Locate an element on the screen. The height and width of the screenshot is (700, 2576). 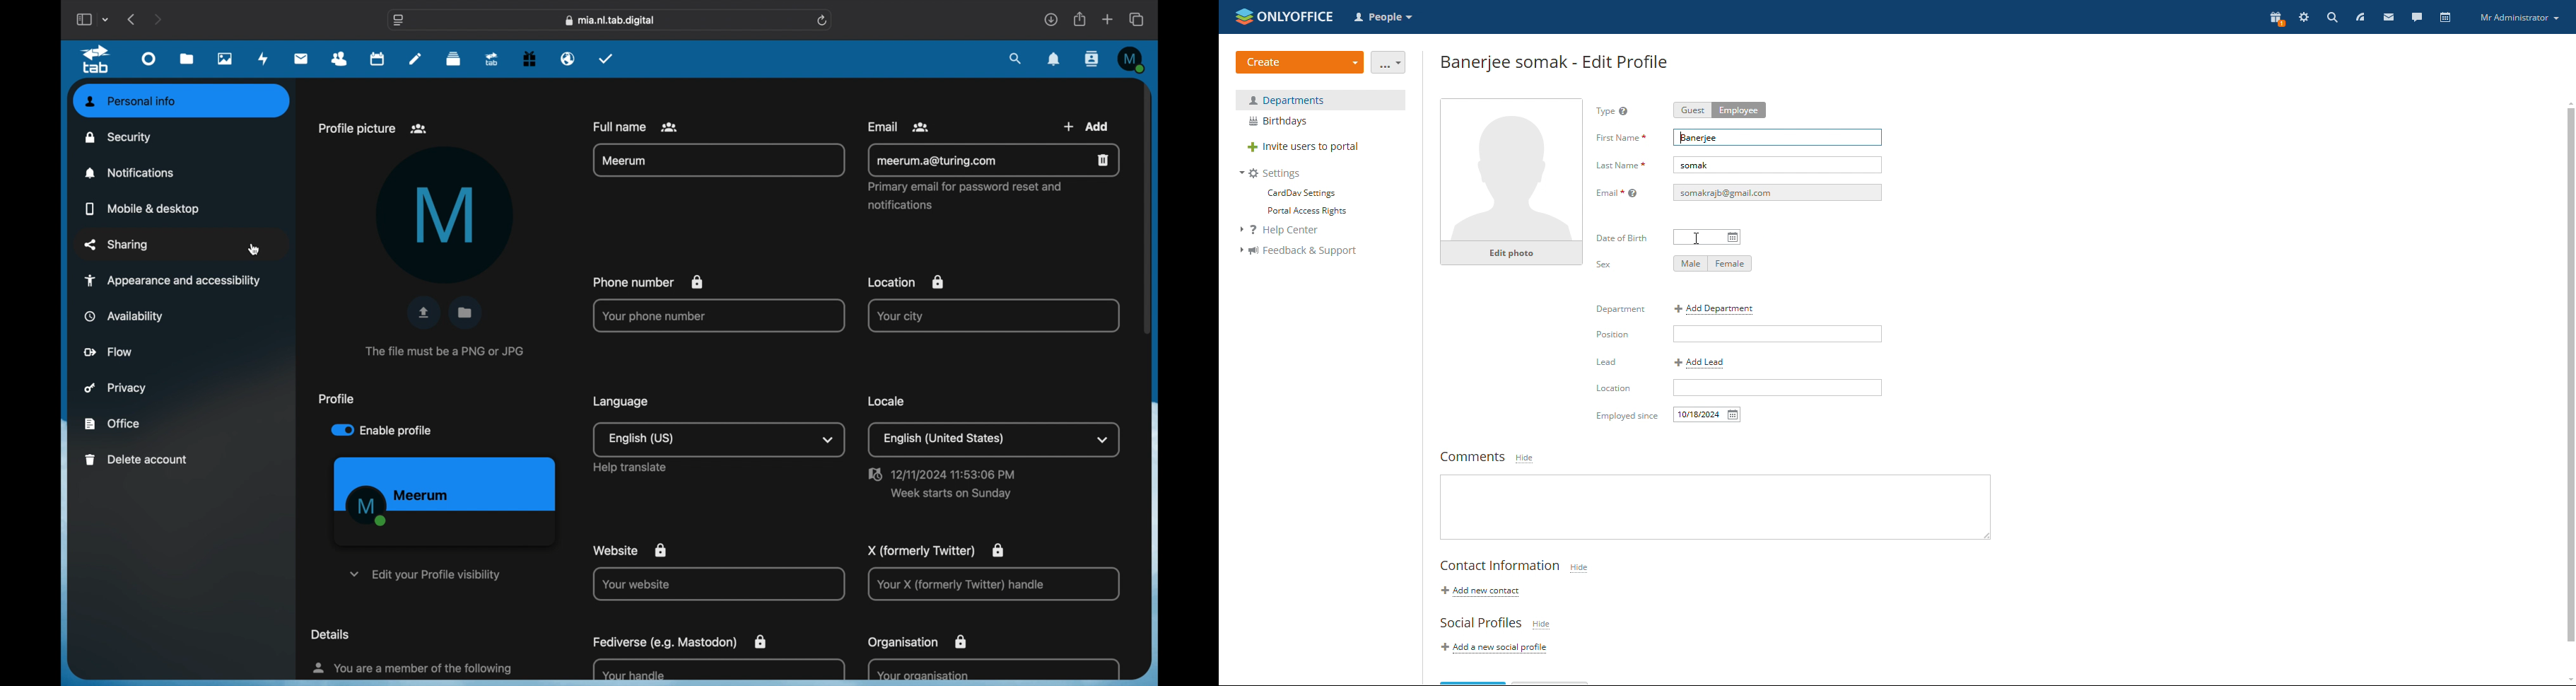
search is located at coordinates (1016, 59).